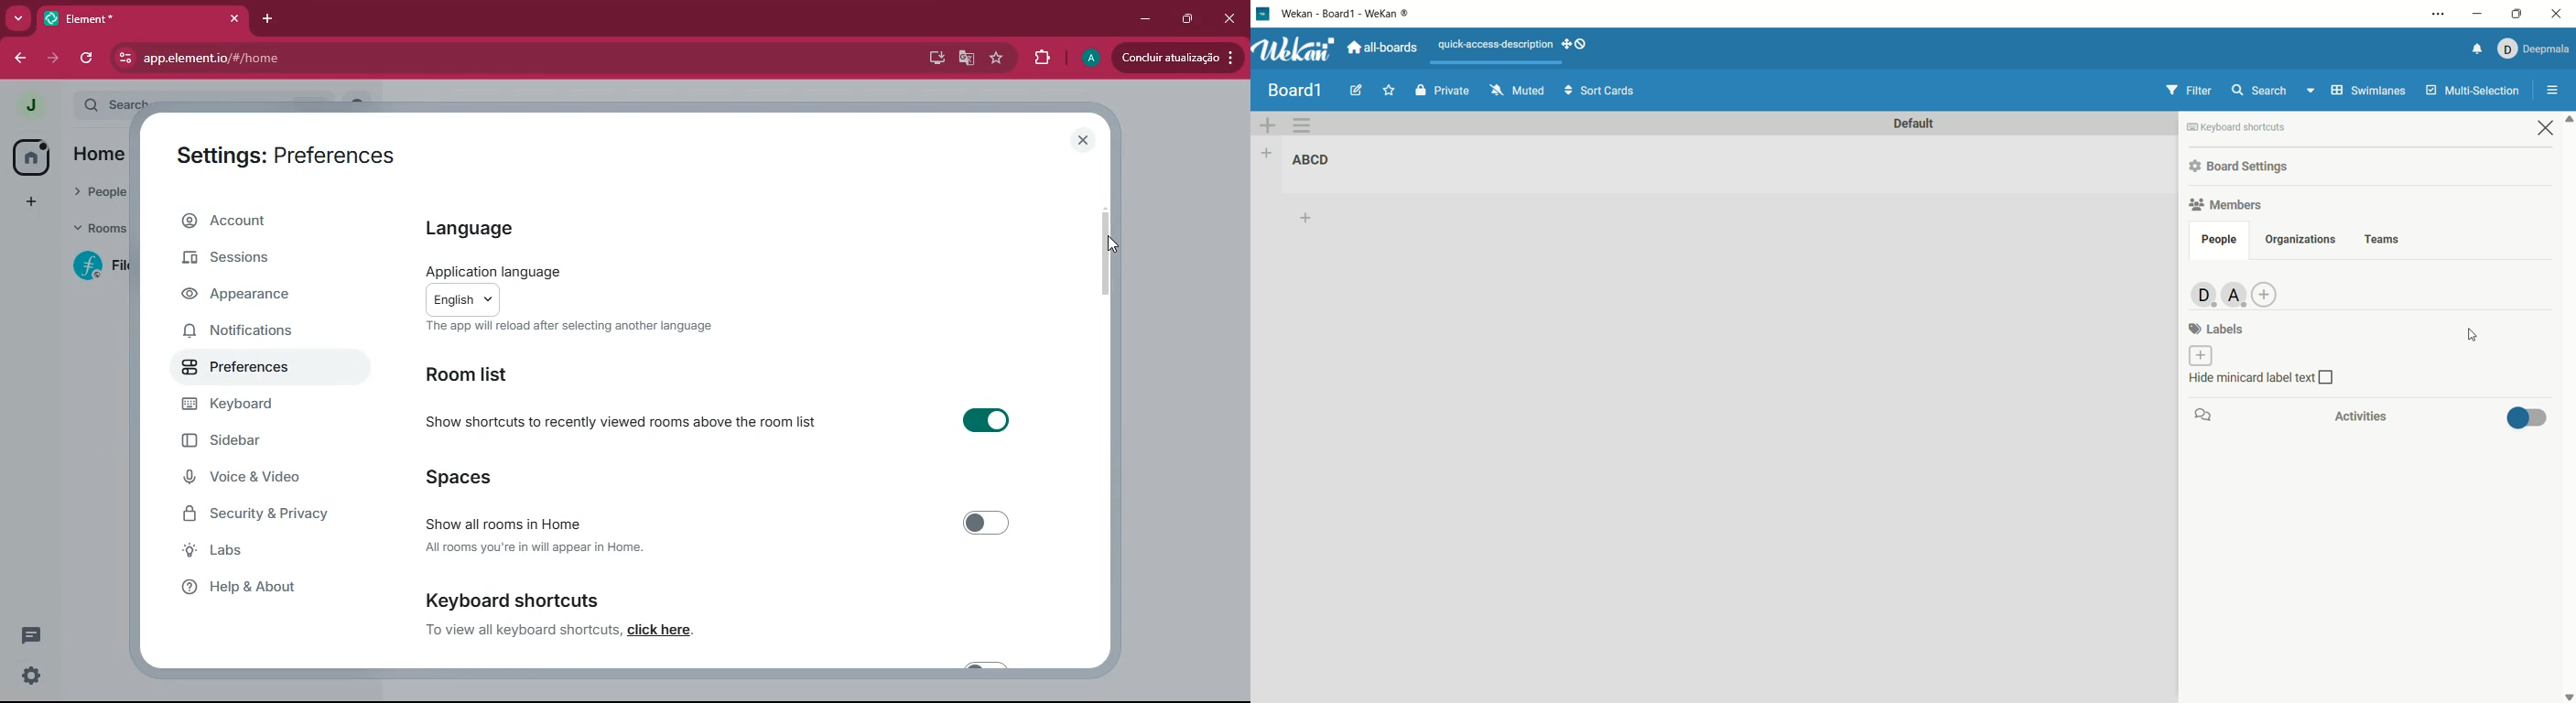 The image size is (2576, 728). Describe the element at coordinates (2547, 127) in the screenshot. I see `close` at that location.